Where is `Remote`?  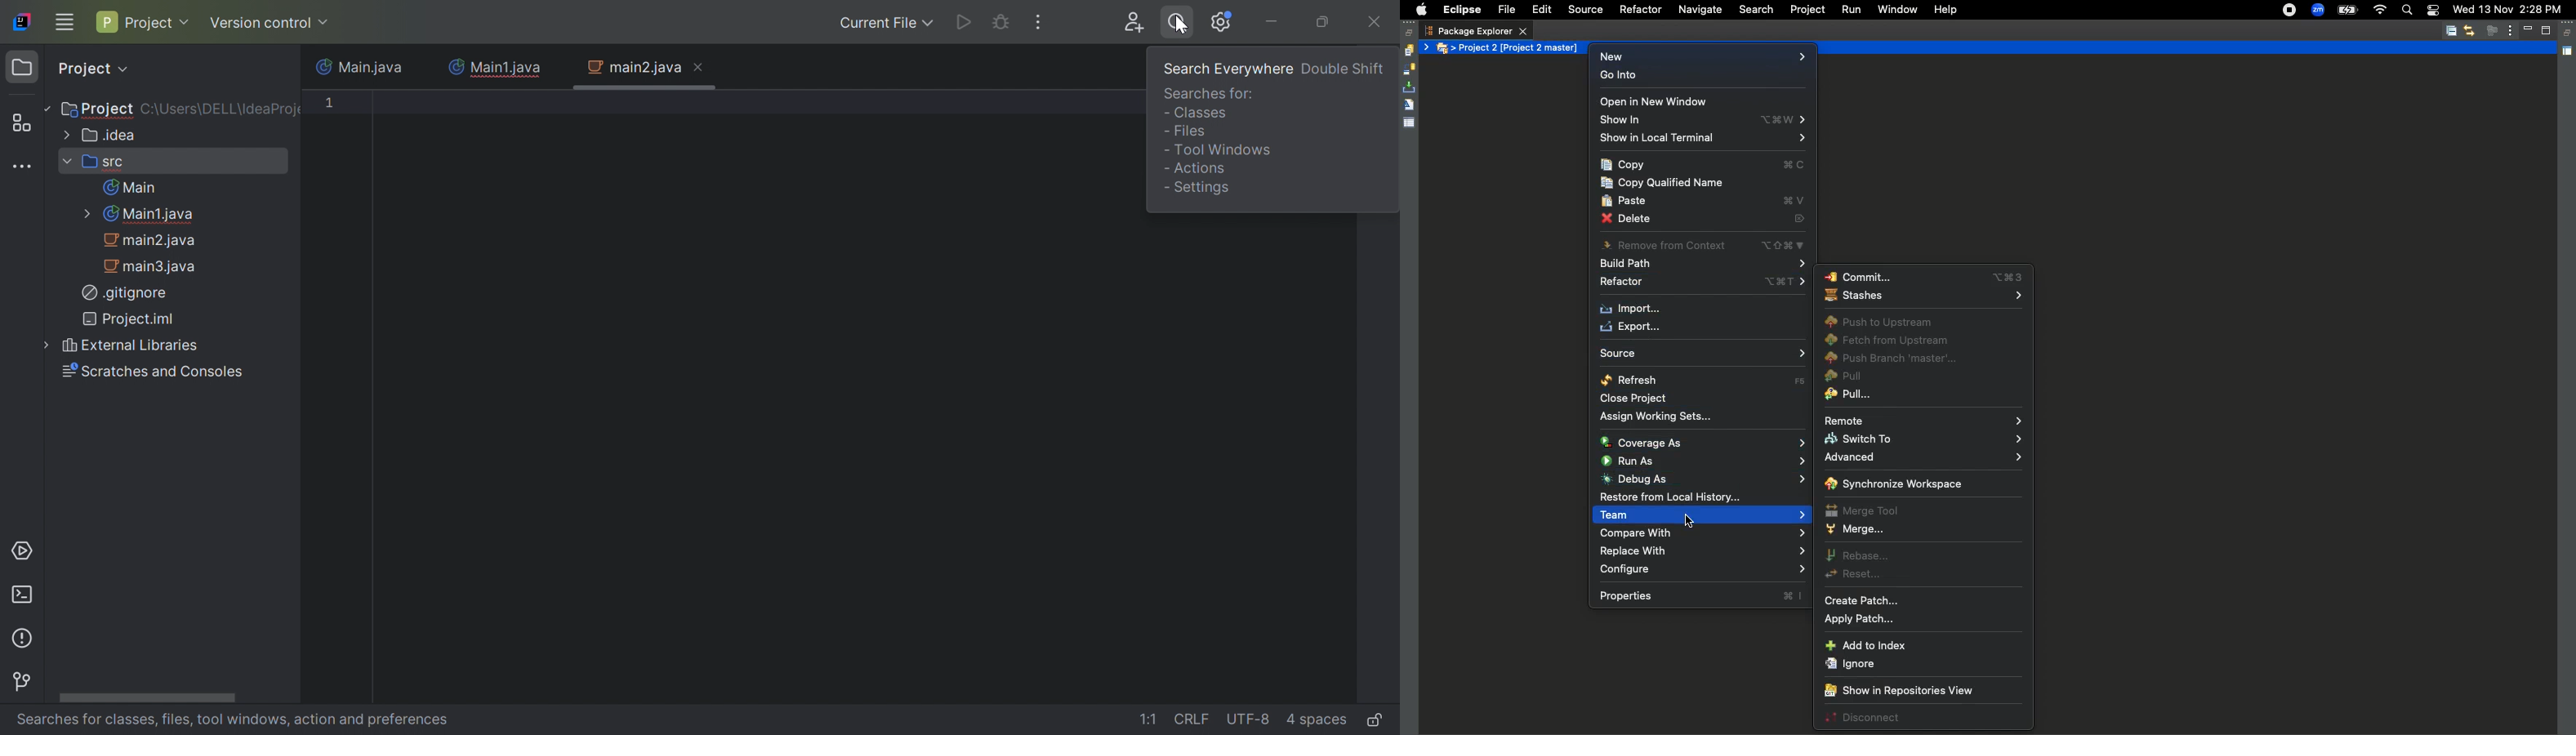 Remote is located at coordinates (1923, 420).